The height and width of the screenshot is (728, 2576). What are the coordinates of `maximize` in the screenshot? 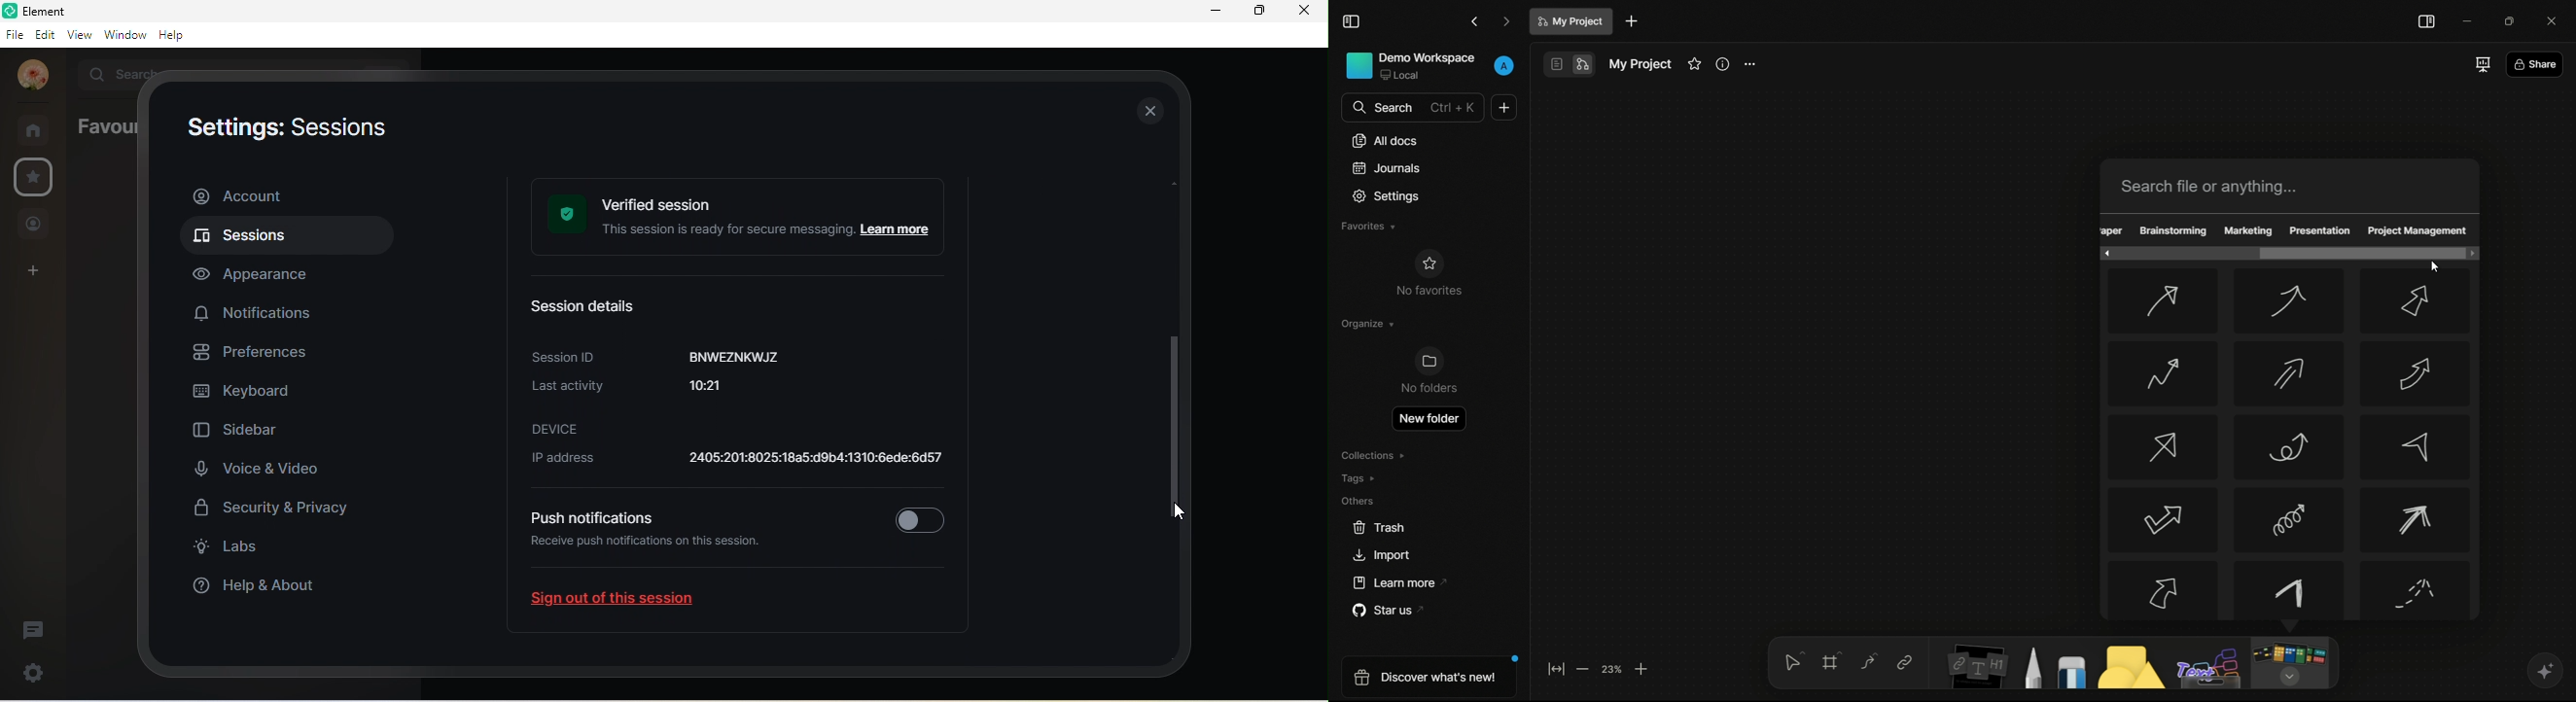 It's located at (1257, 10).